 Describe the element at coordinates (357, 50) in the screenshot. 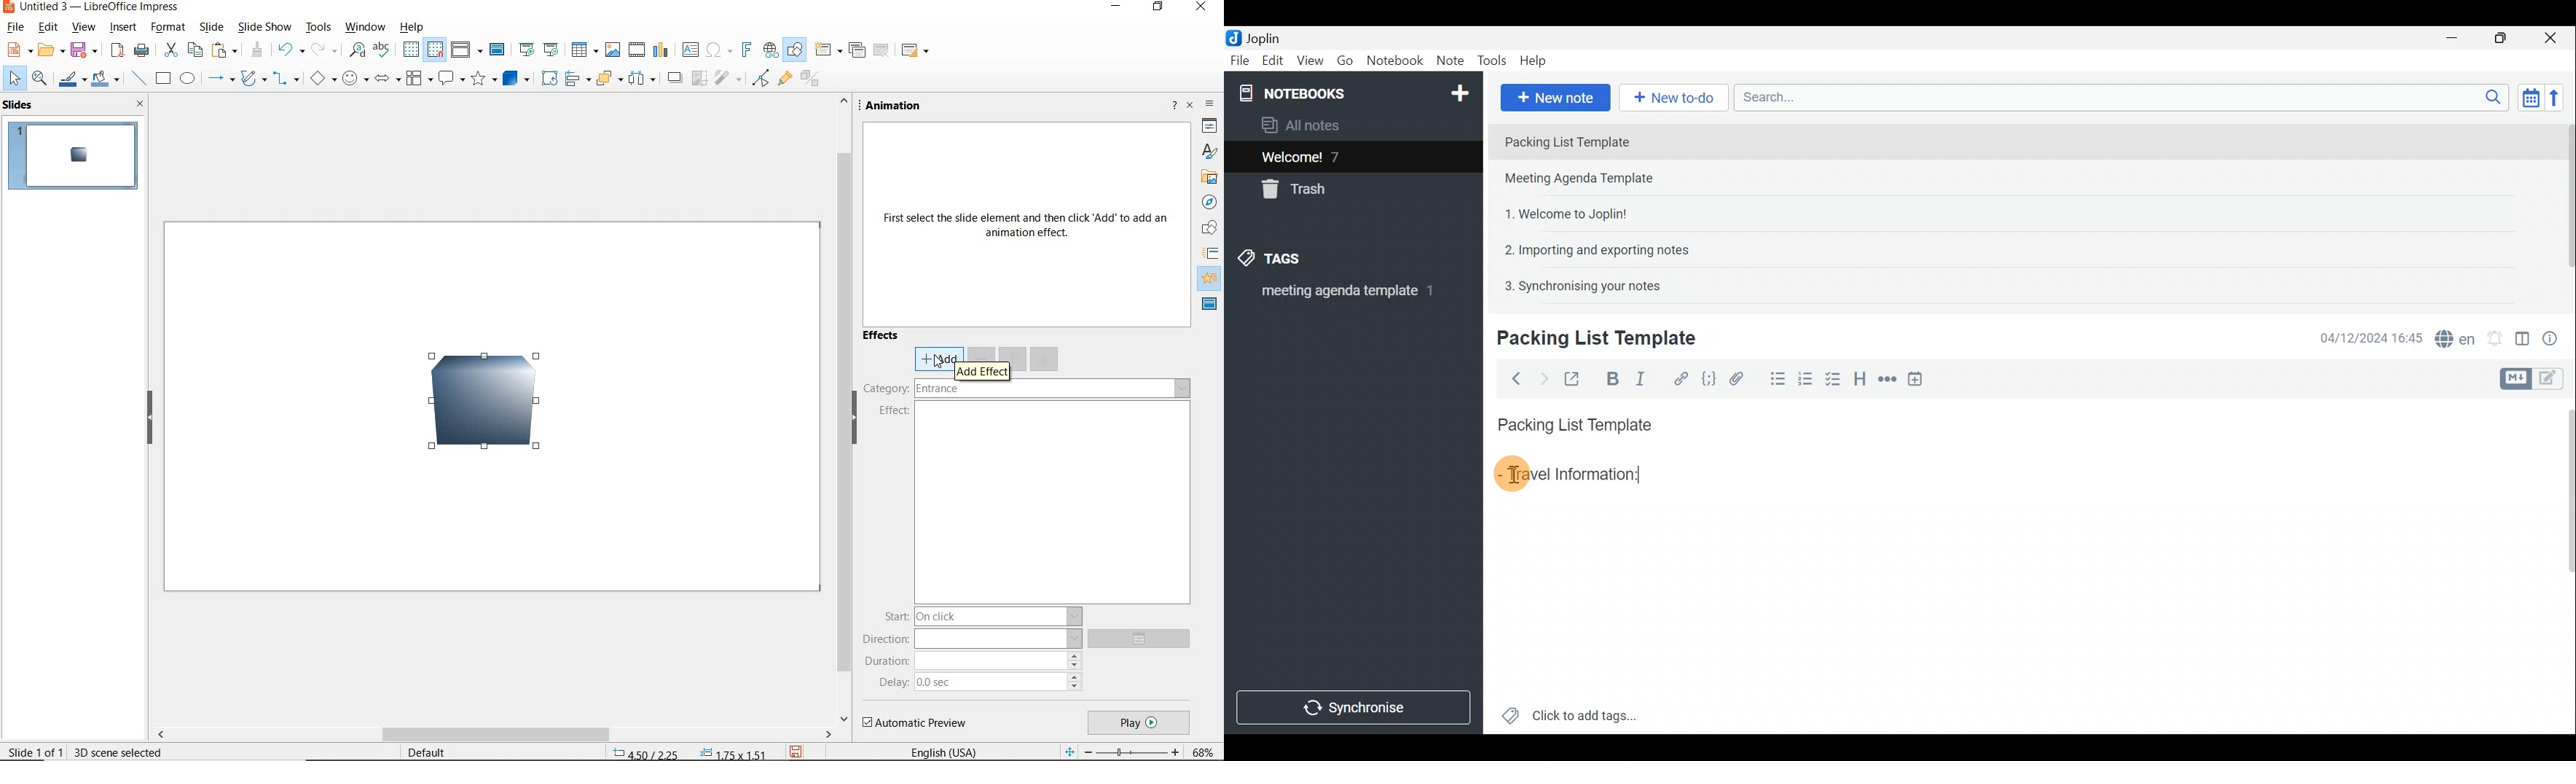

I see `find & replace` at that location.